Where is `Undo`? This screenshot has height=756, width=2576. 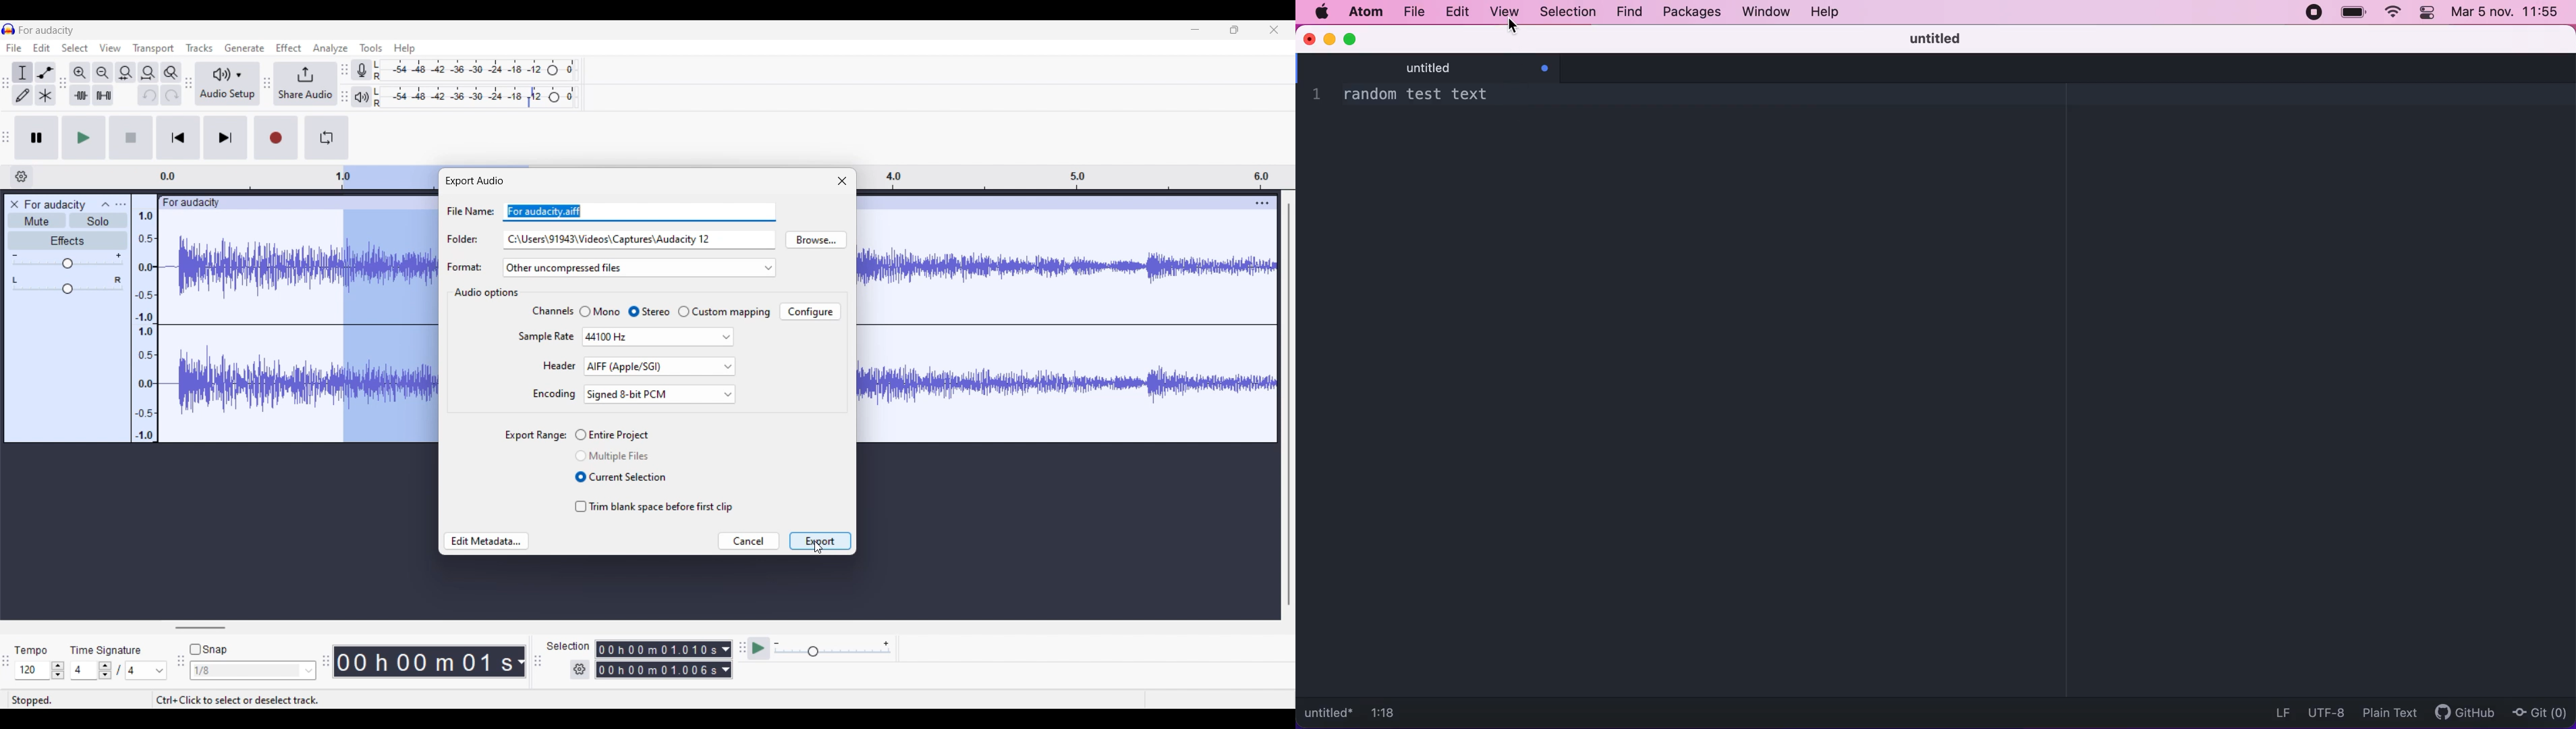 Undo is located at coordinates (148, 94).